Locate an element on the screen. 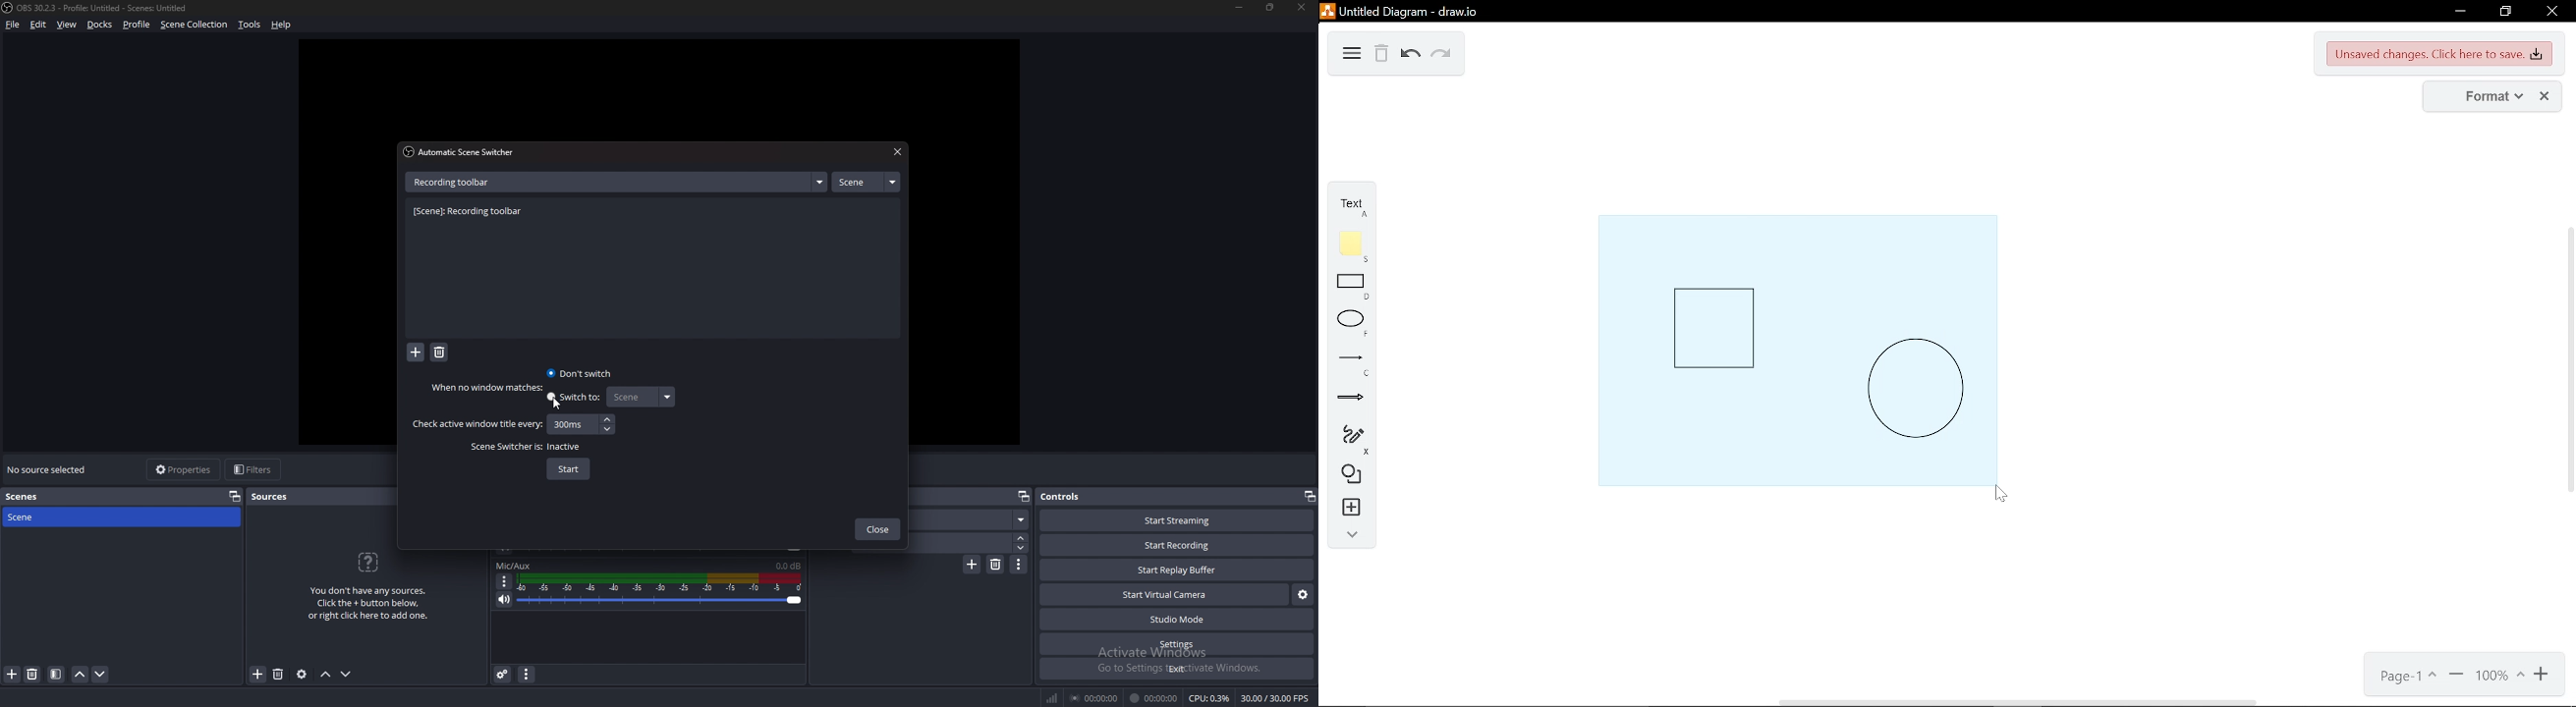 This screenshot has width=2576, height=728. duration is located at coordinates (968, 542).